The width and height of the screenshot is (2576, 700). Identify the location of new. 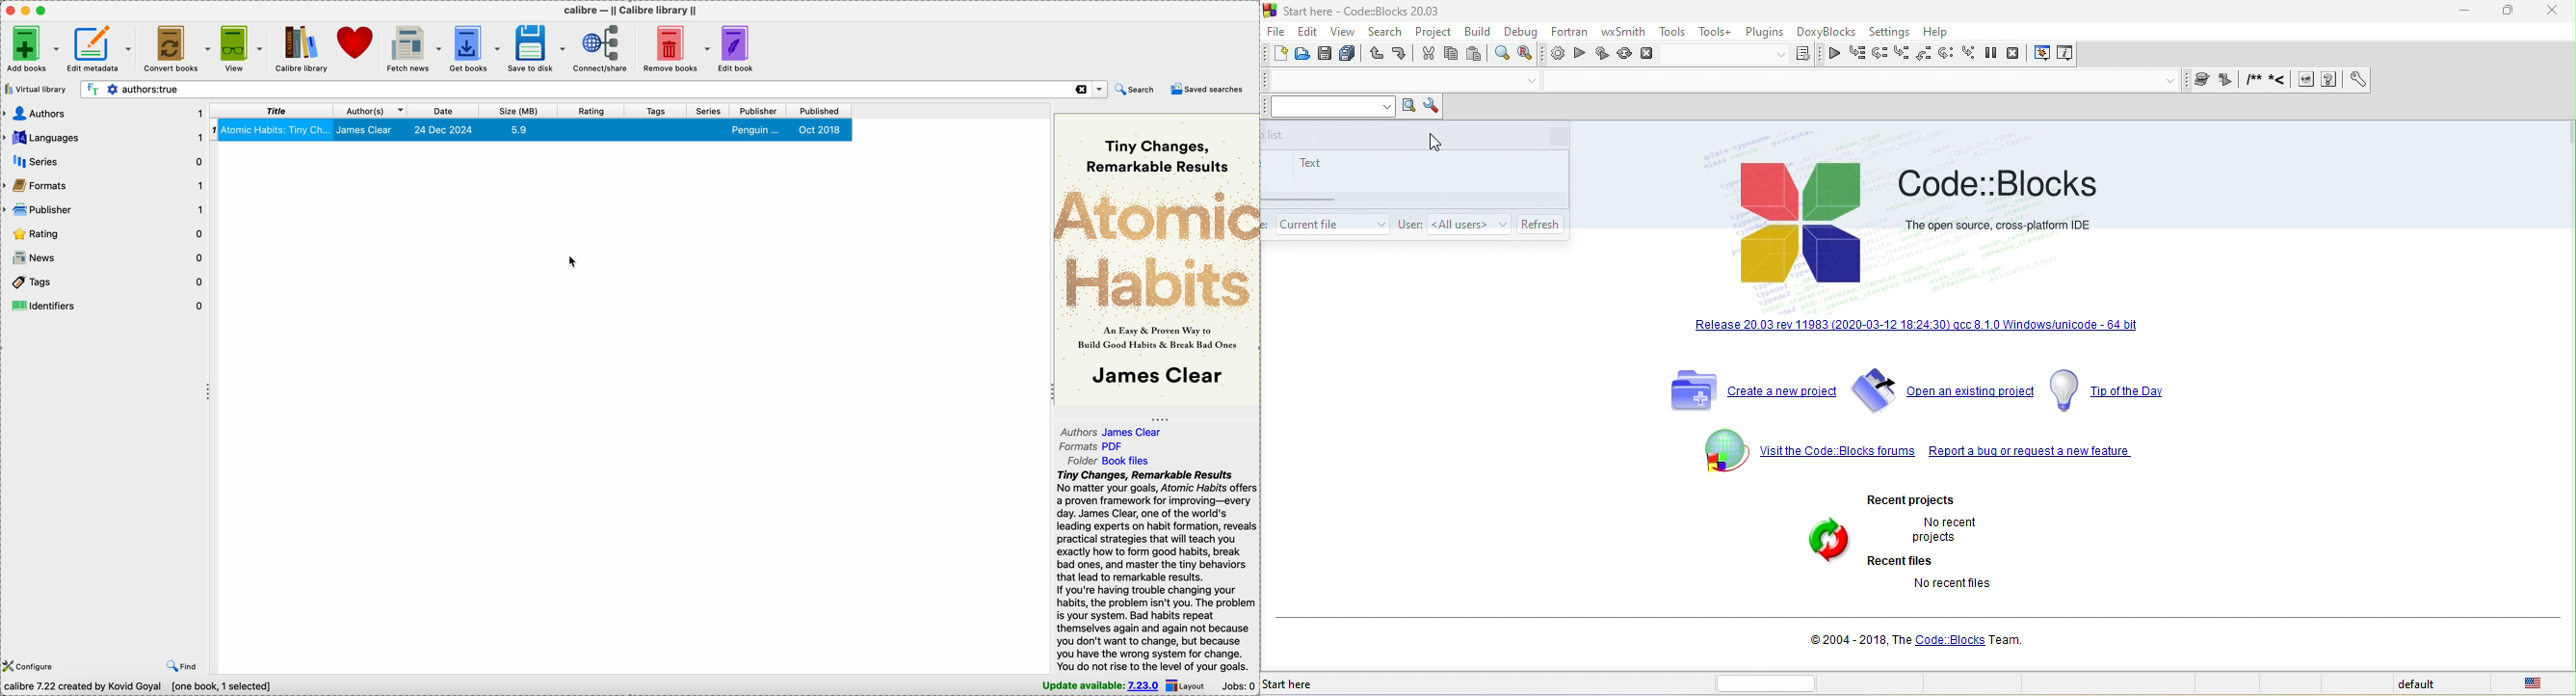
(1278, 54).